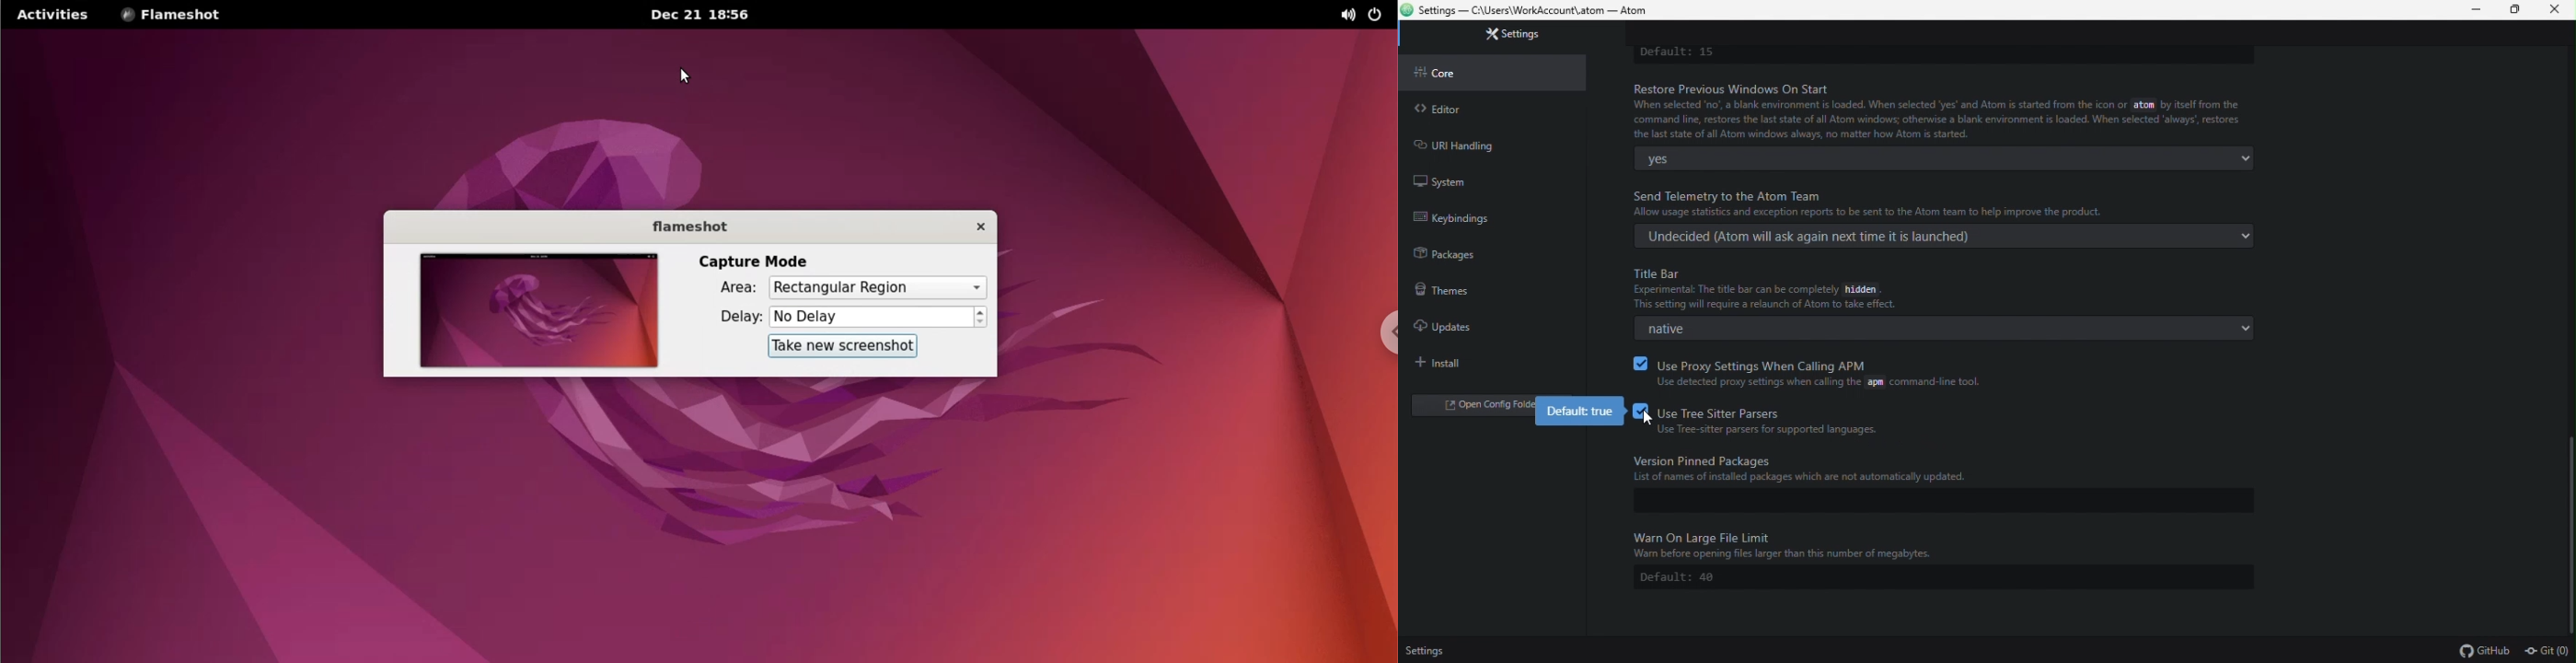 The image size is (2576, 672). What do you see at coordinates (1824, 371) in the screenshot?
I see `use proxy settings when when calling APM` at bounding box center [1824, 371].